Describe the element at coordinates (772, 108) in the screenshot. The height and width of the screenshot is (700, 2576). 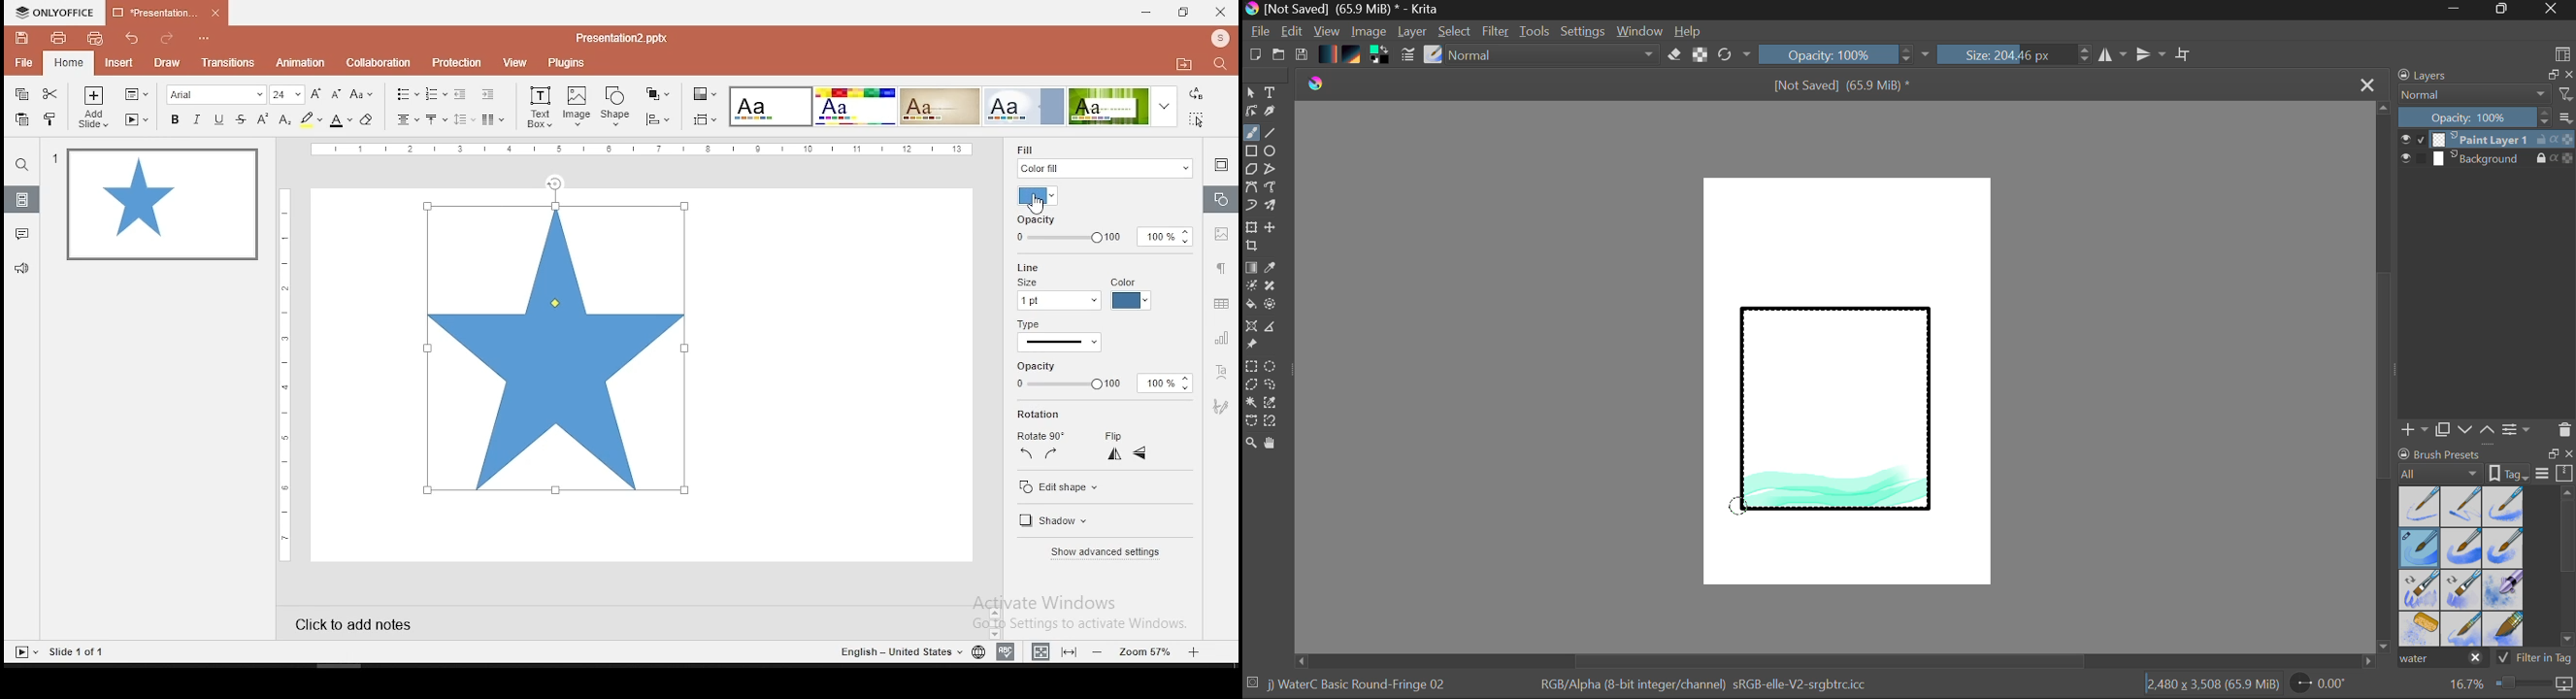
I see `theme` at that location.